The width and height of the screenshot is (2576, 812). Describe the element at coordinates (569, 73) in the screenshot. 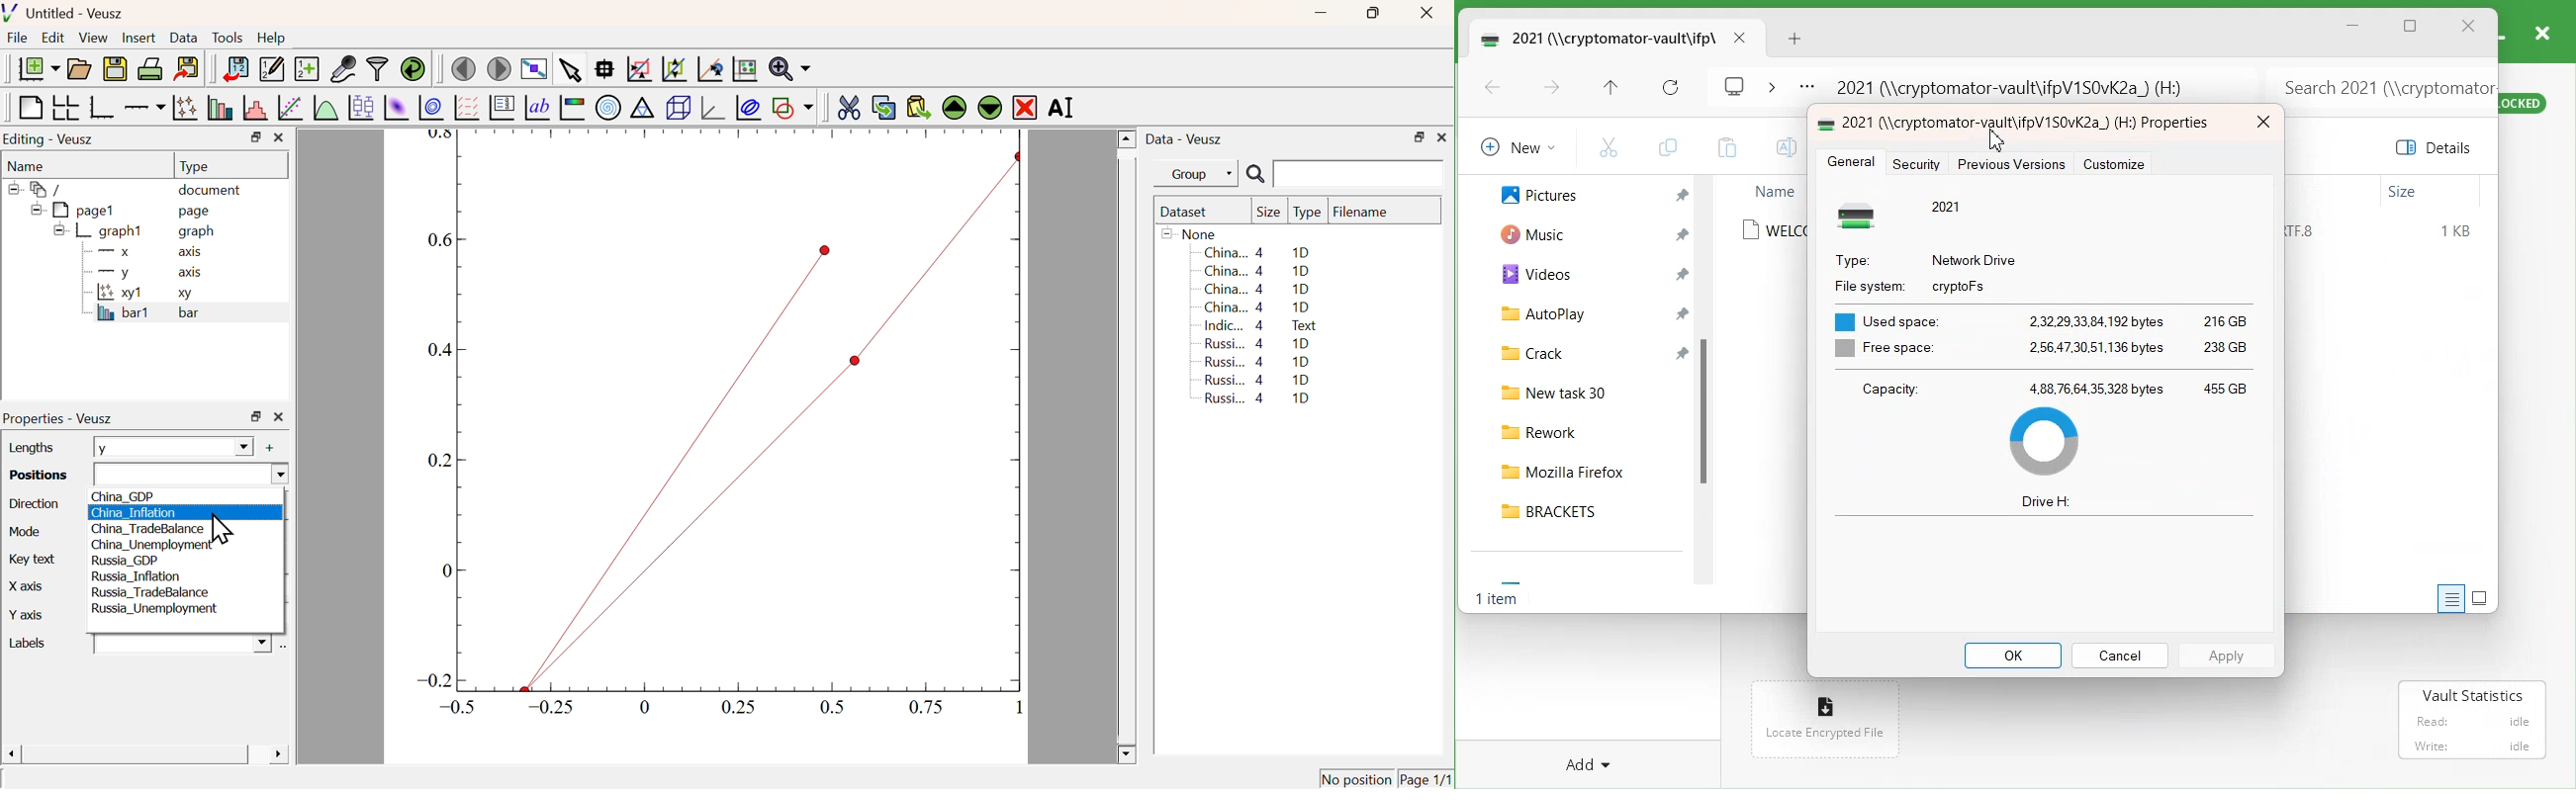

I see `Select items from graph or scroll` at that location.